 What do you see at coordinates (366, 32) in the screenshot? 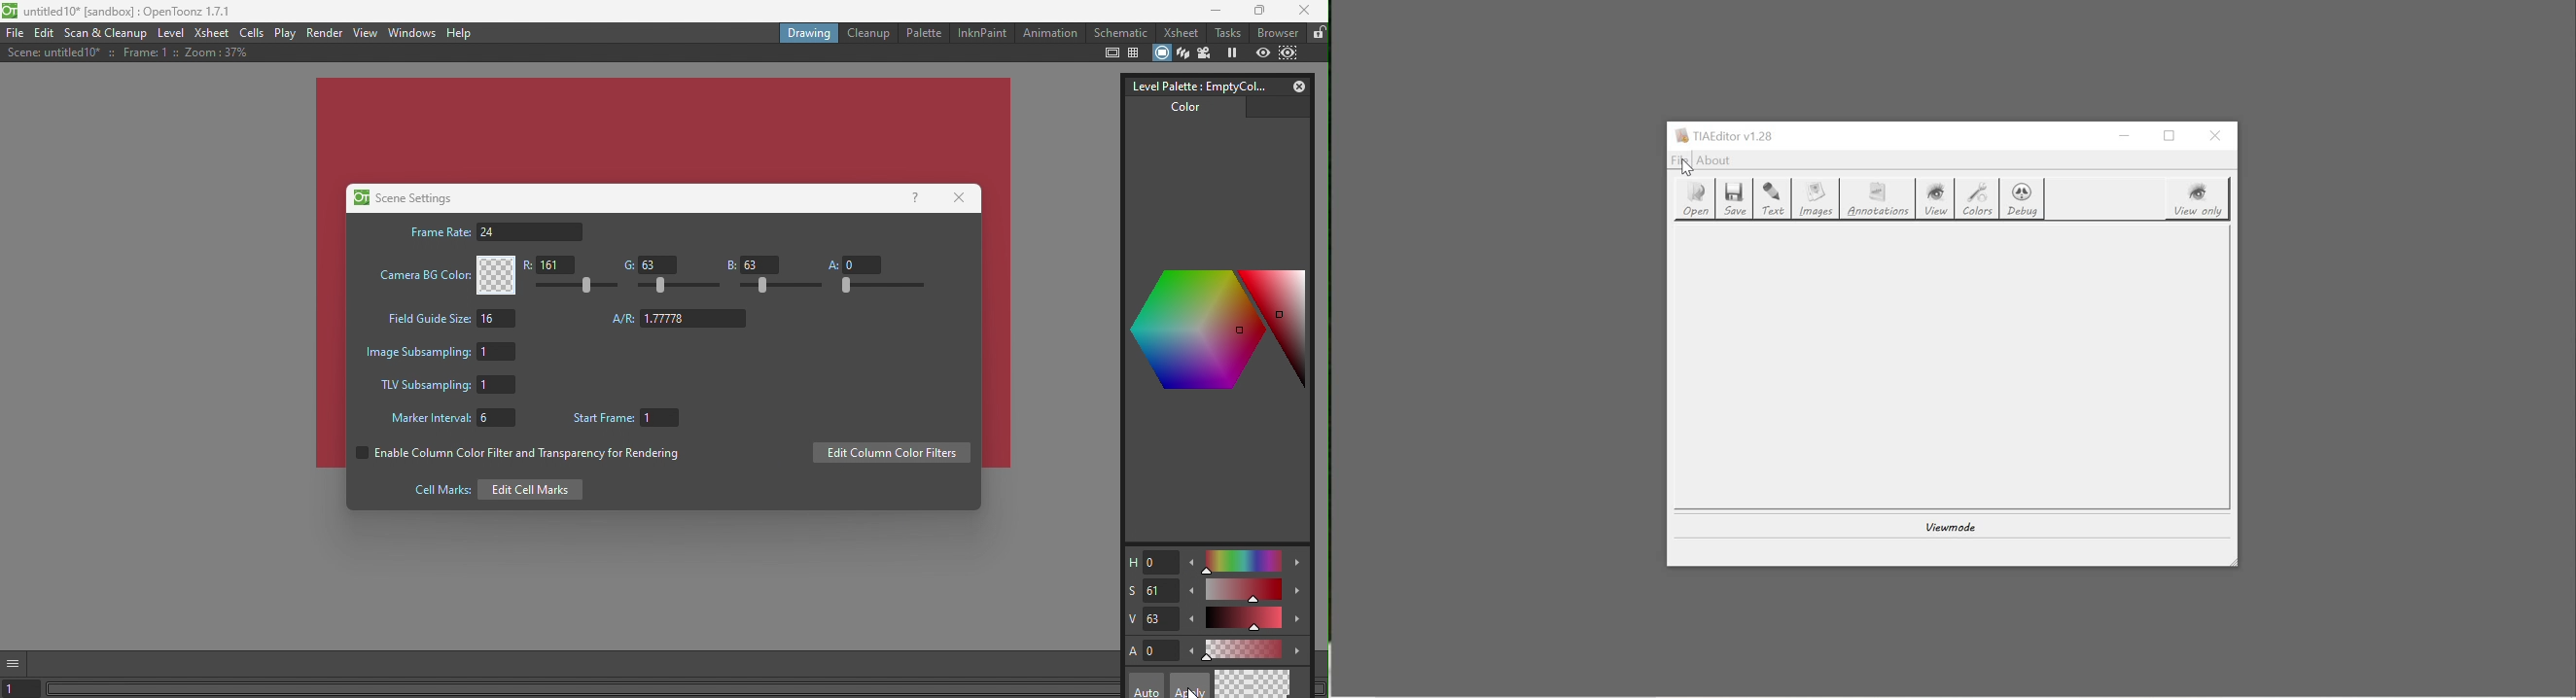
I see `View` at bounding box center [366, 32].